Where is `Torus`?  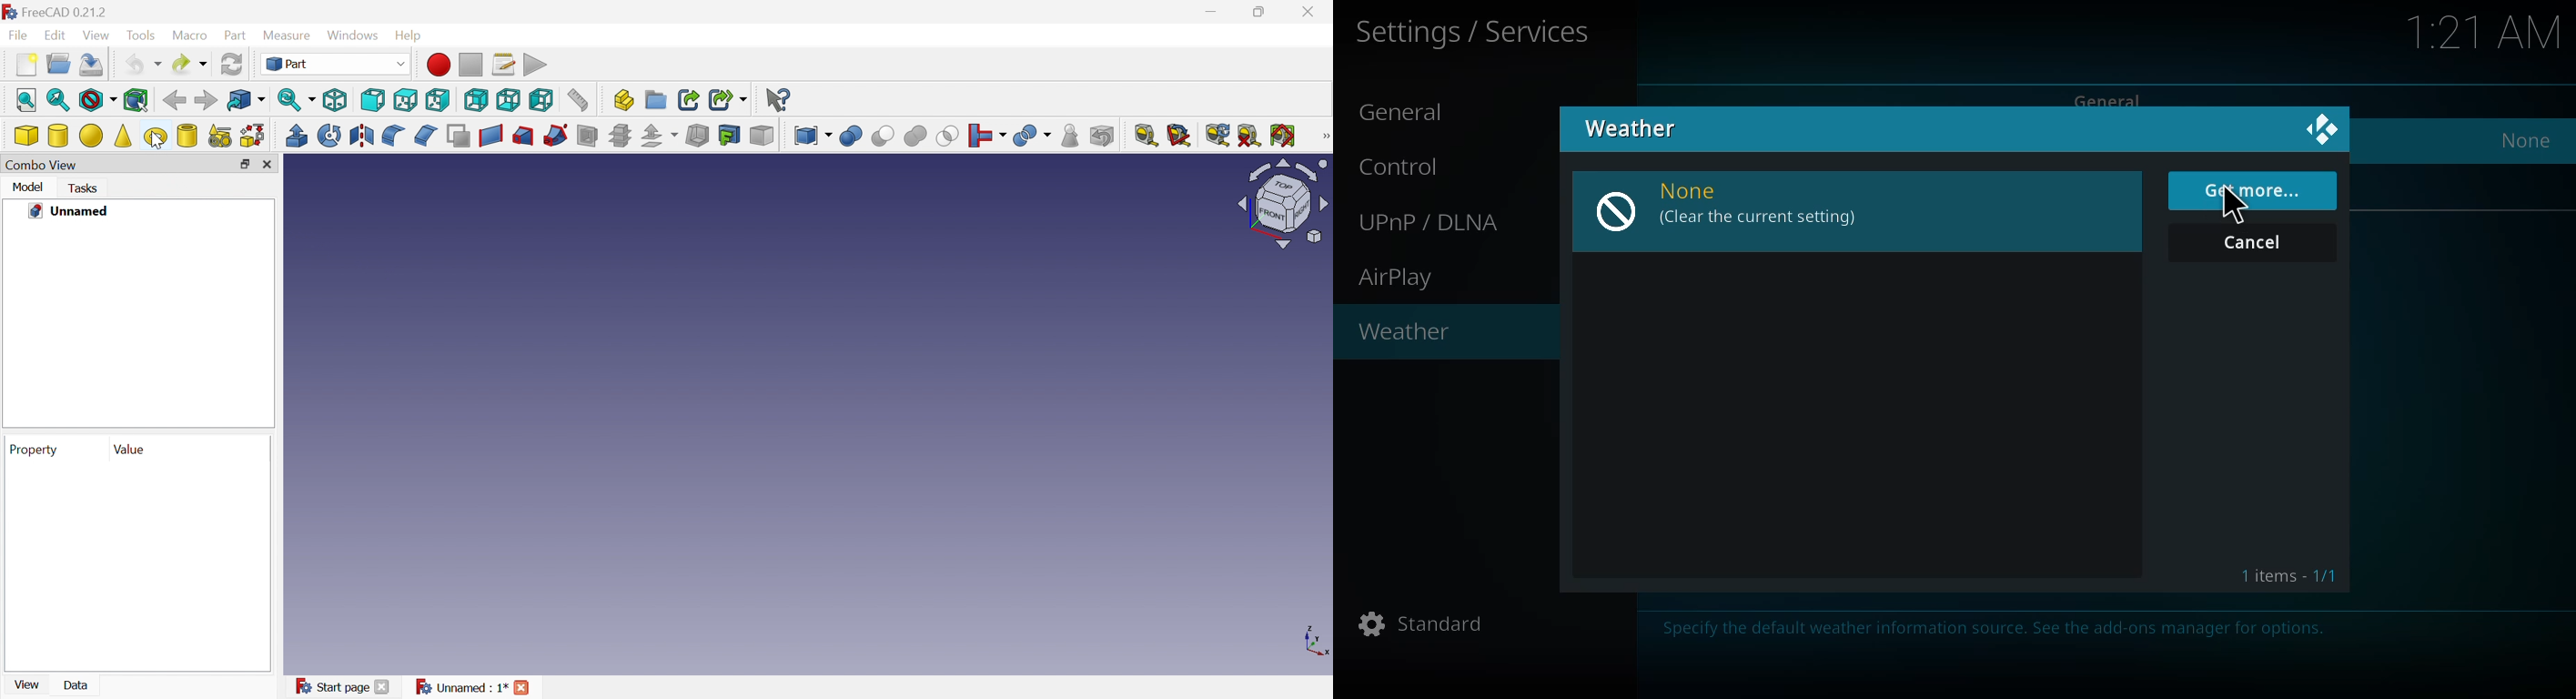 Torus is located at coordinates (156, 138).